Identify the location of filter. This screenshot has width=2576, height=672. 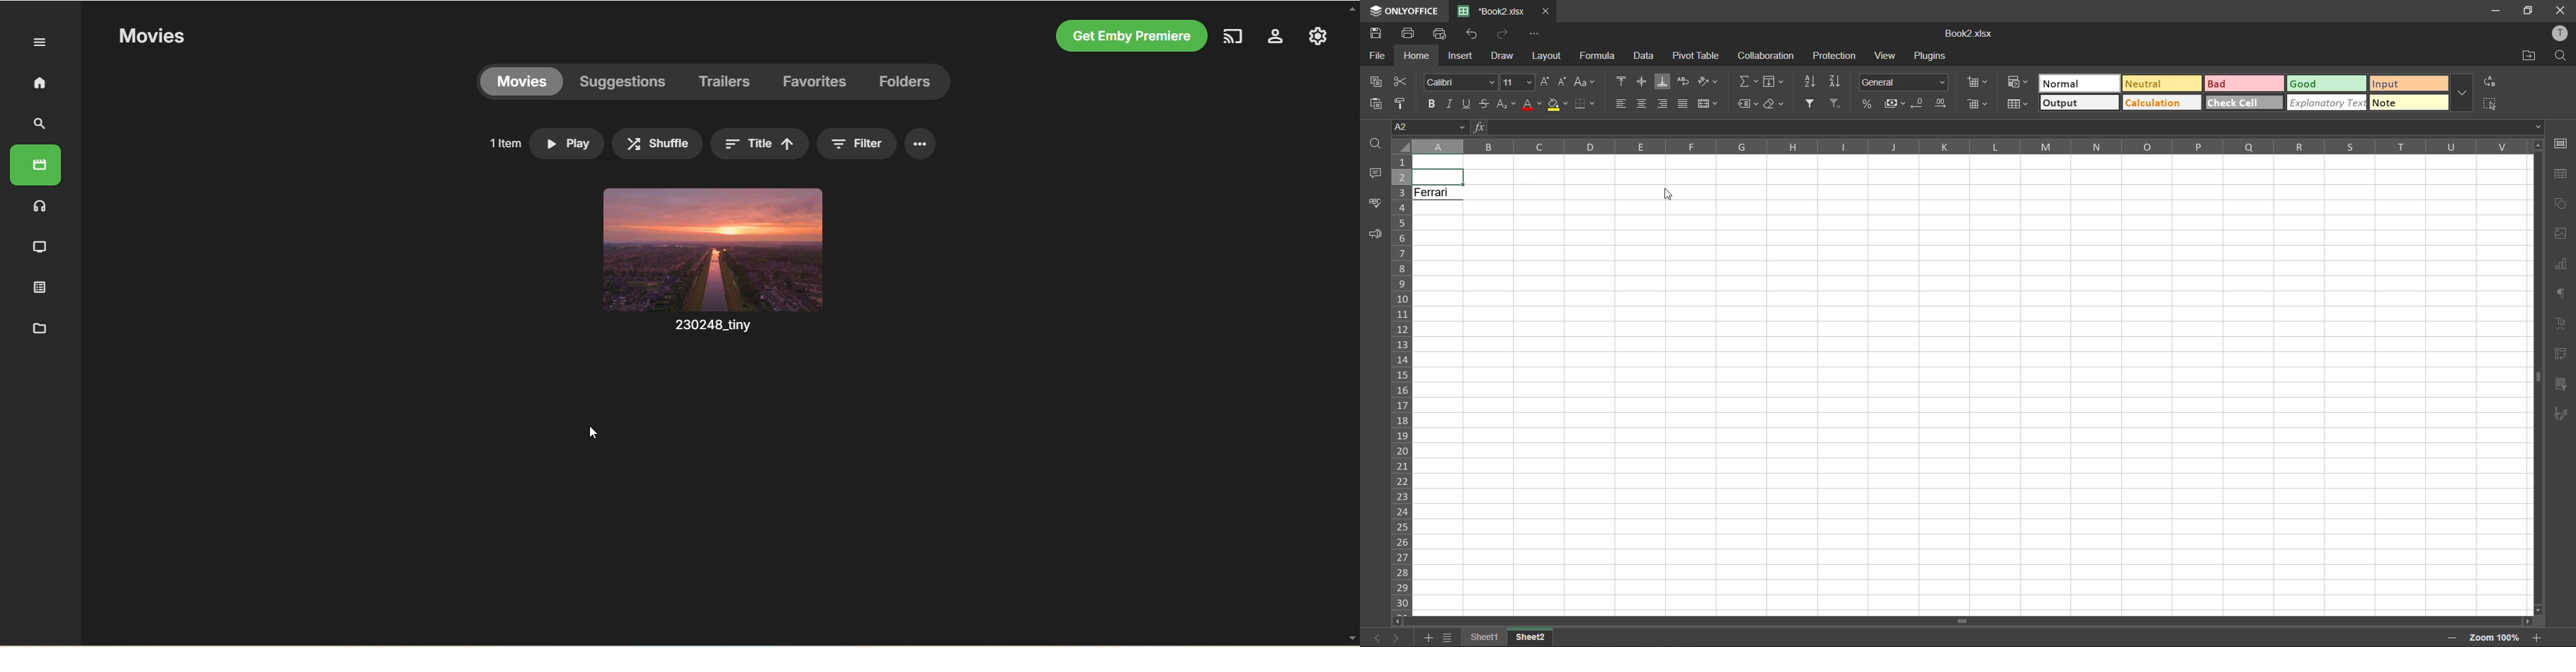
(861, 144).